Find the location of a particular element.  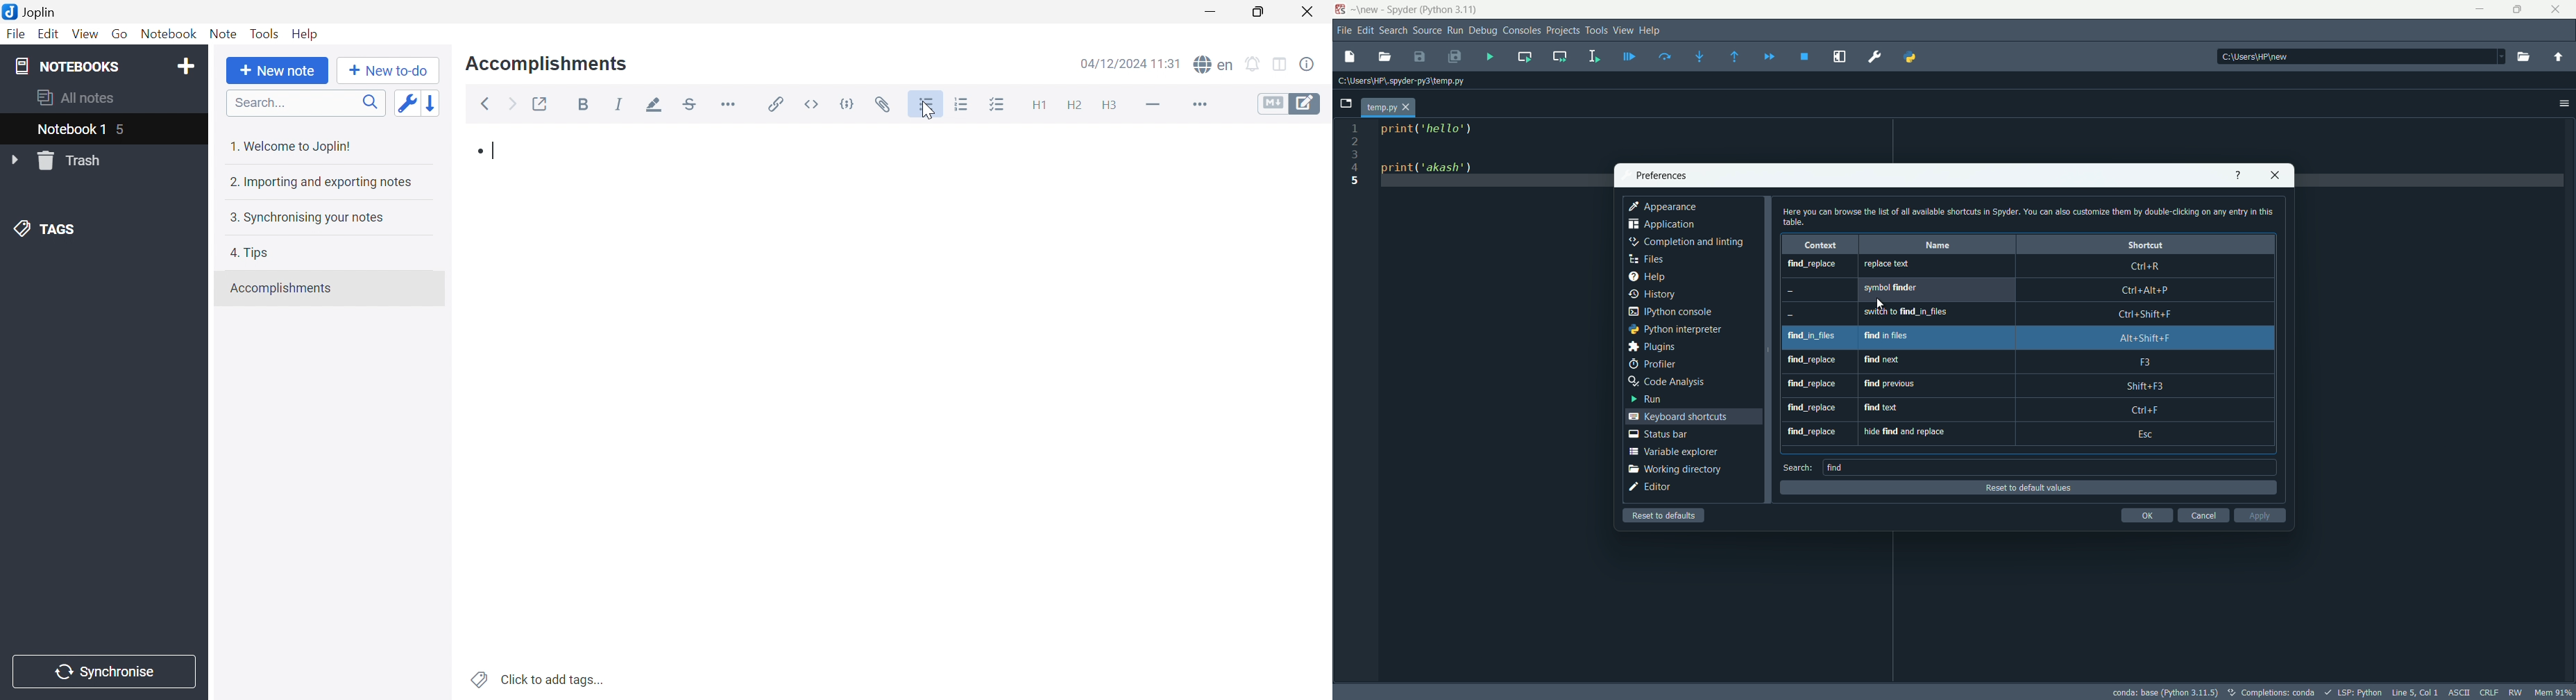

inline code is located at coordinates (813, 104).